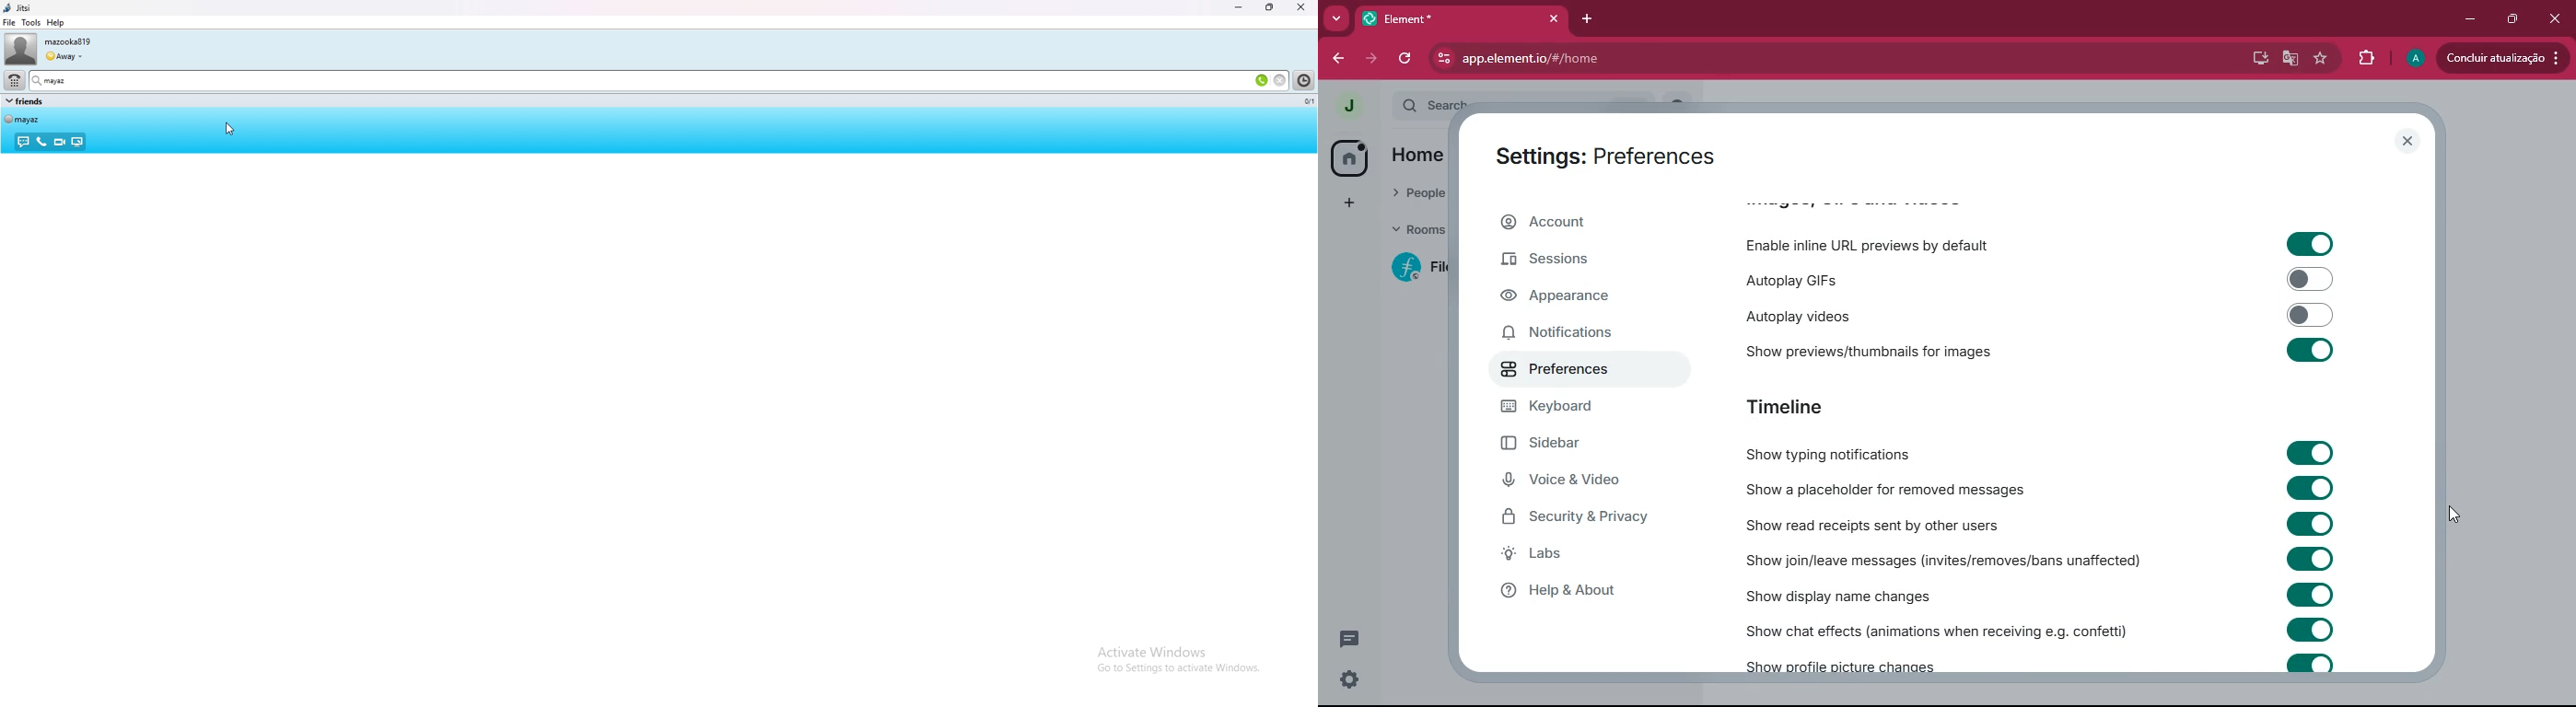  I want to click on close tab, so click(1554, 19).